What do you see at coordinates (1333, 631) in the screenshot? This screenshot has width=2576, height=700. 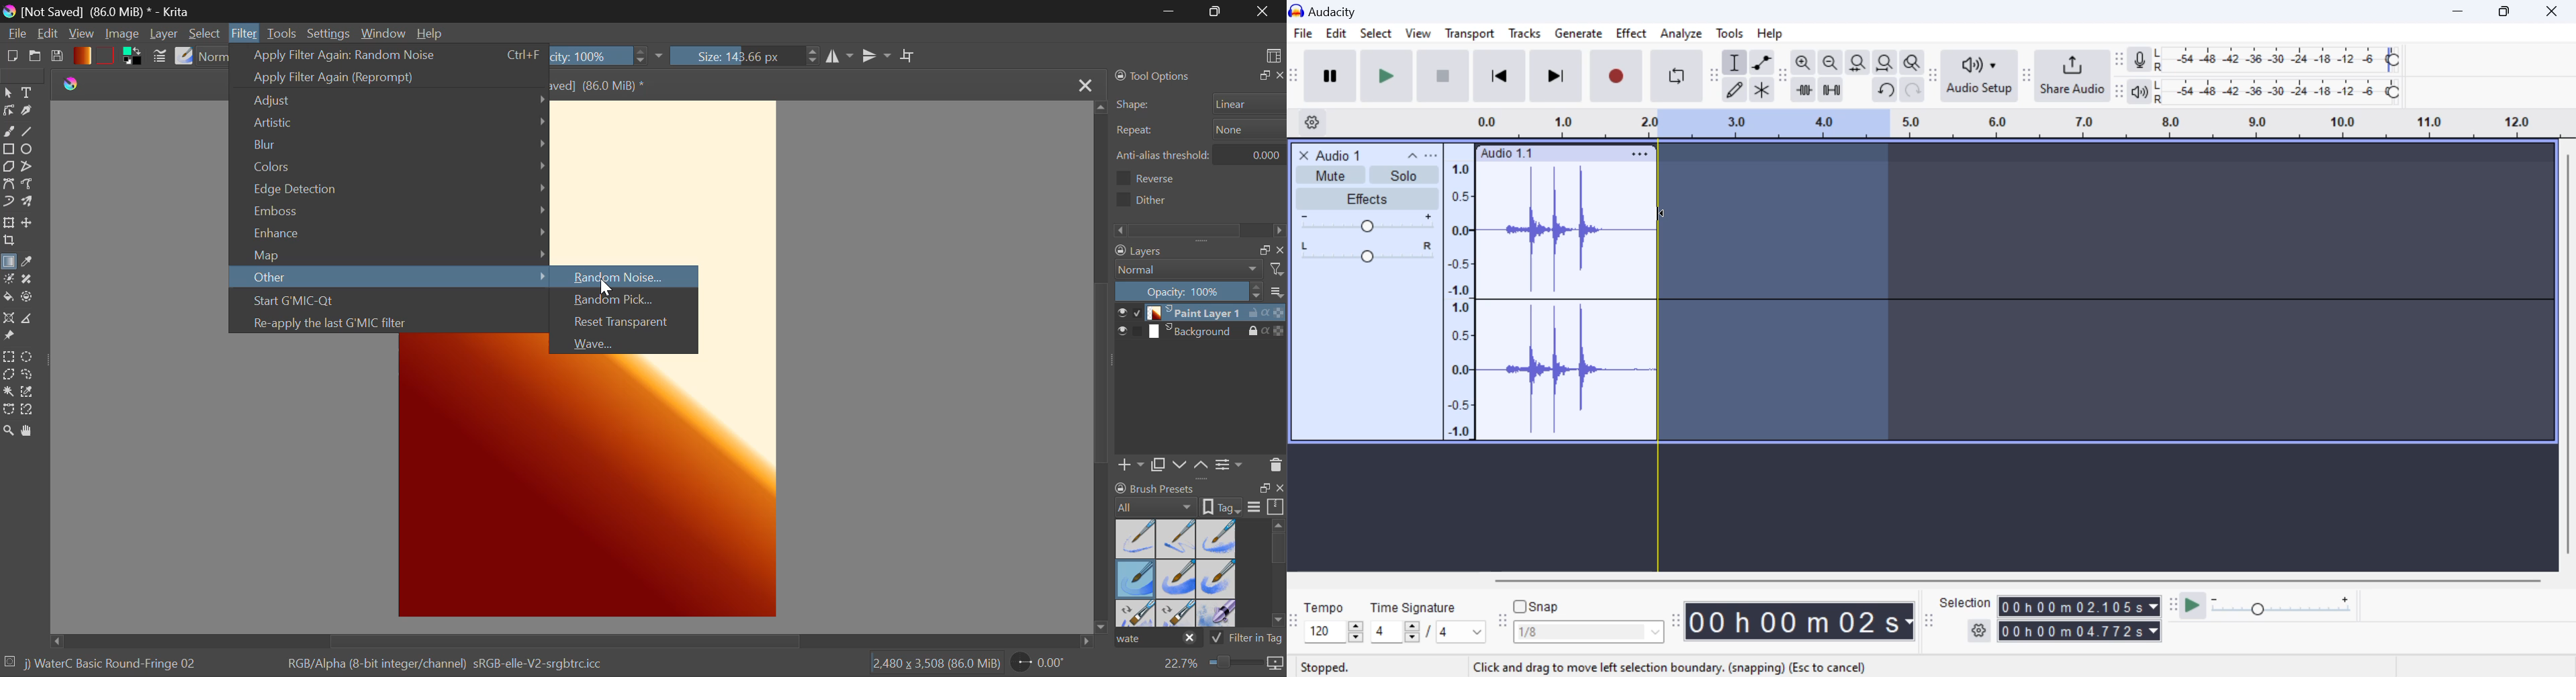 I see `increase or decrease tempo` at bounding box center [1333, 631].